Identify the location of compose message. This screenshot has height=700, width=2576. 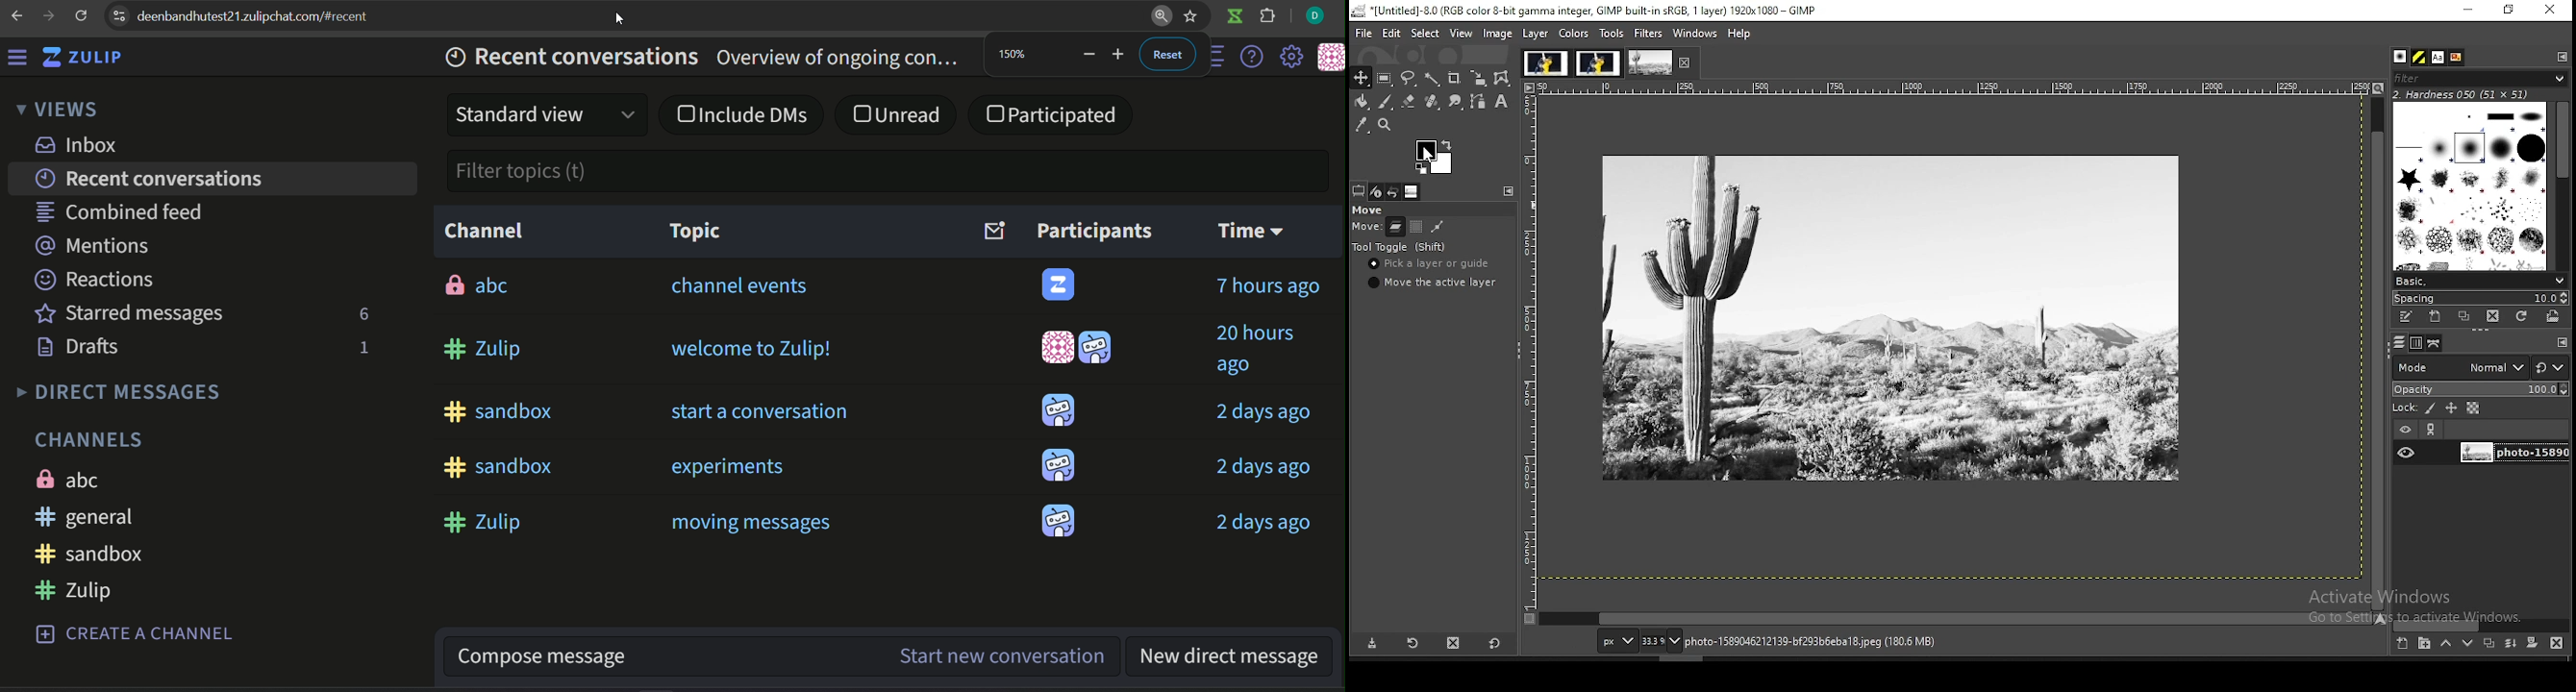
(663, 658).